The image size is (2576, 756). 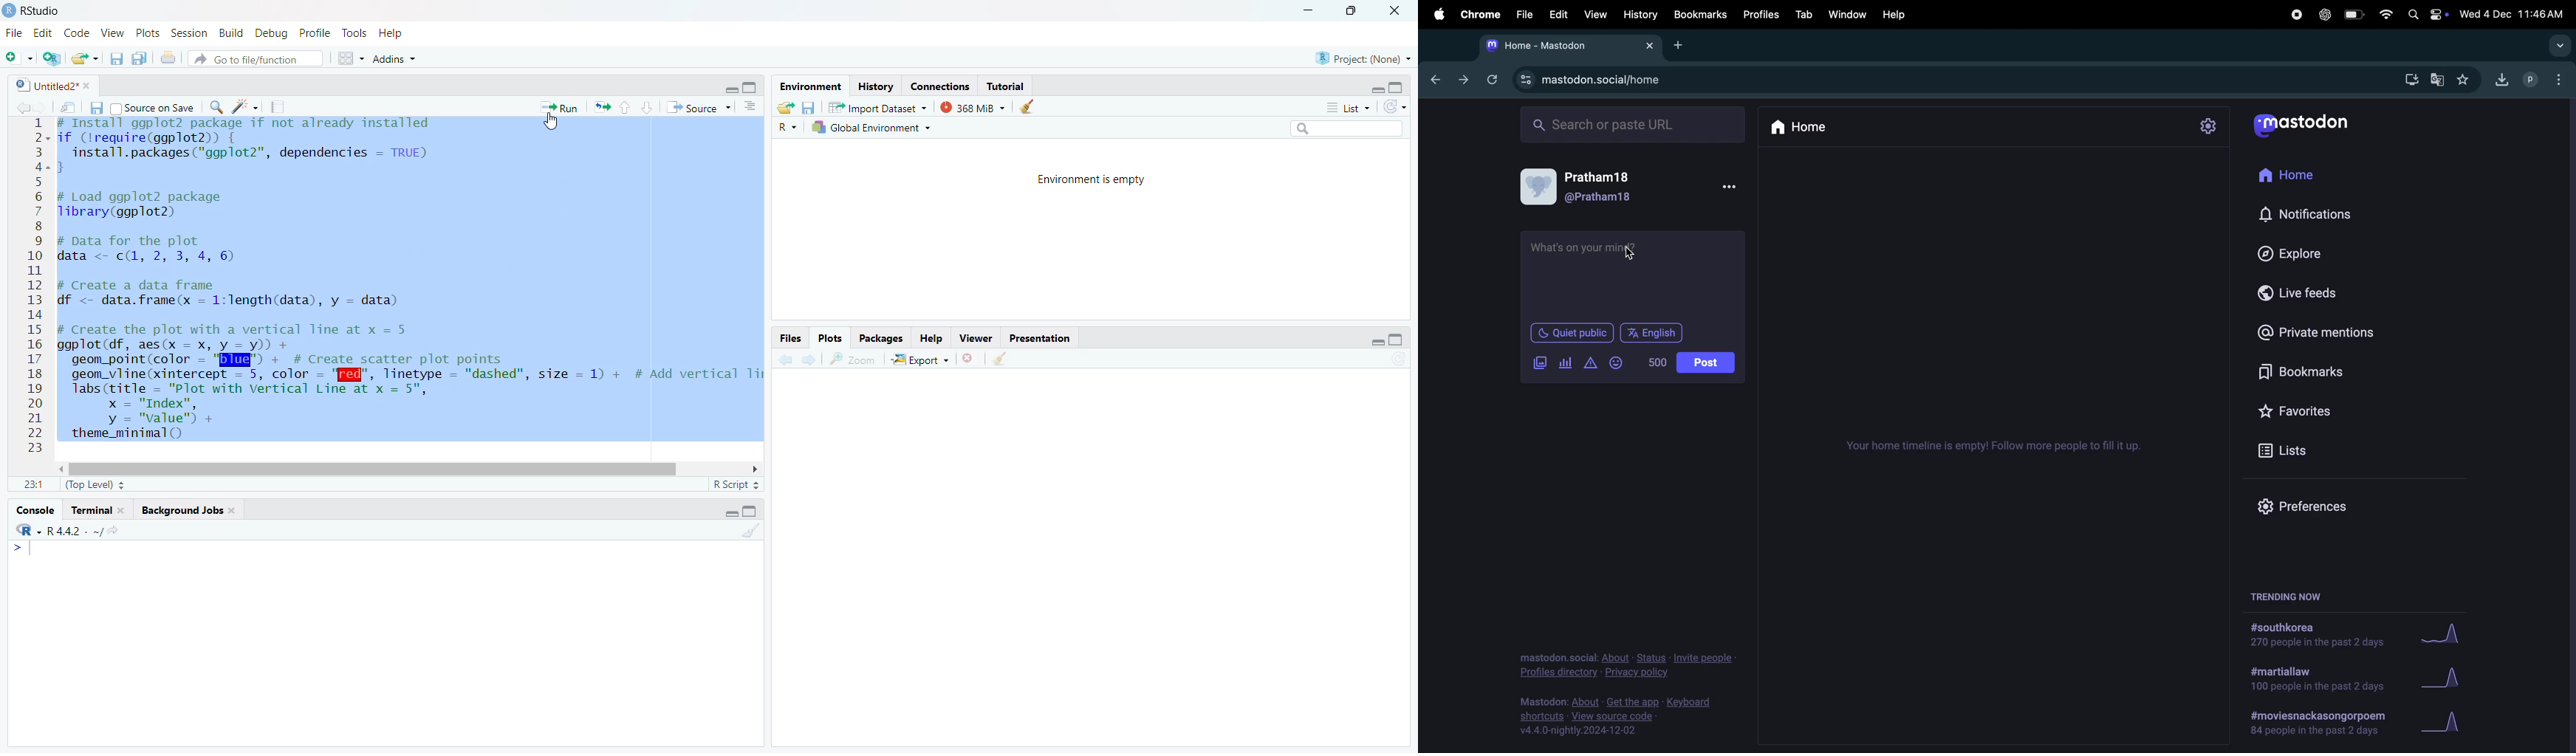 I want to click on e Tools, so click(x=353, y=32).